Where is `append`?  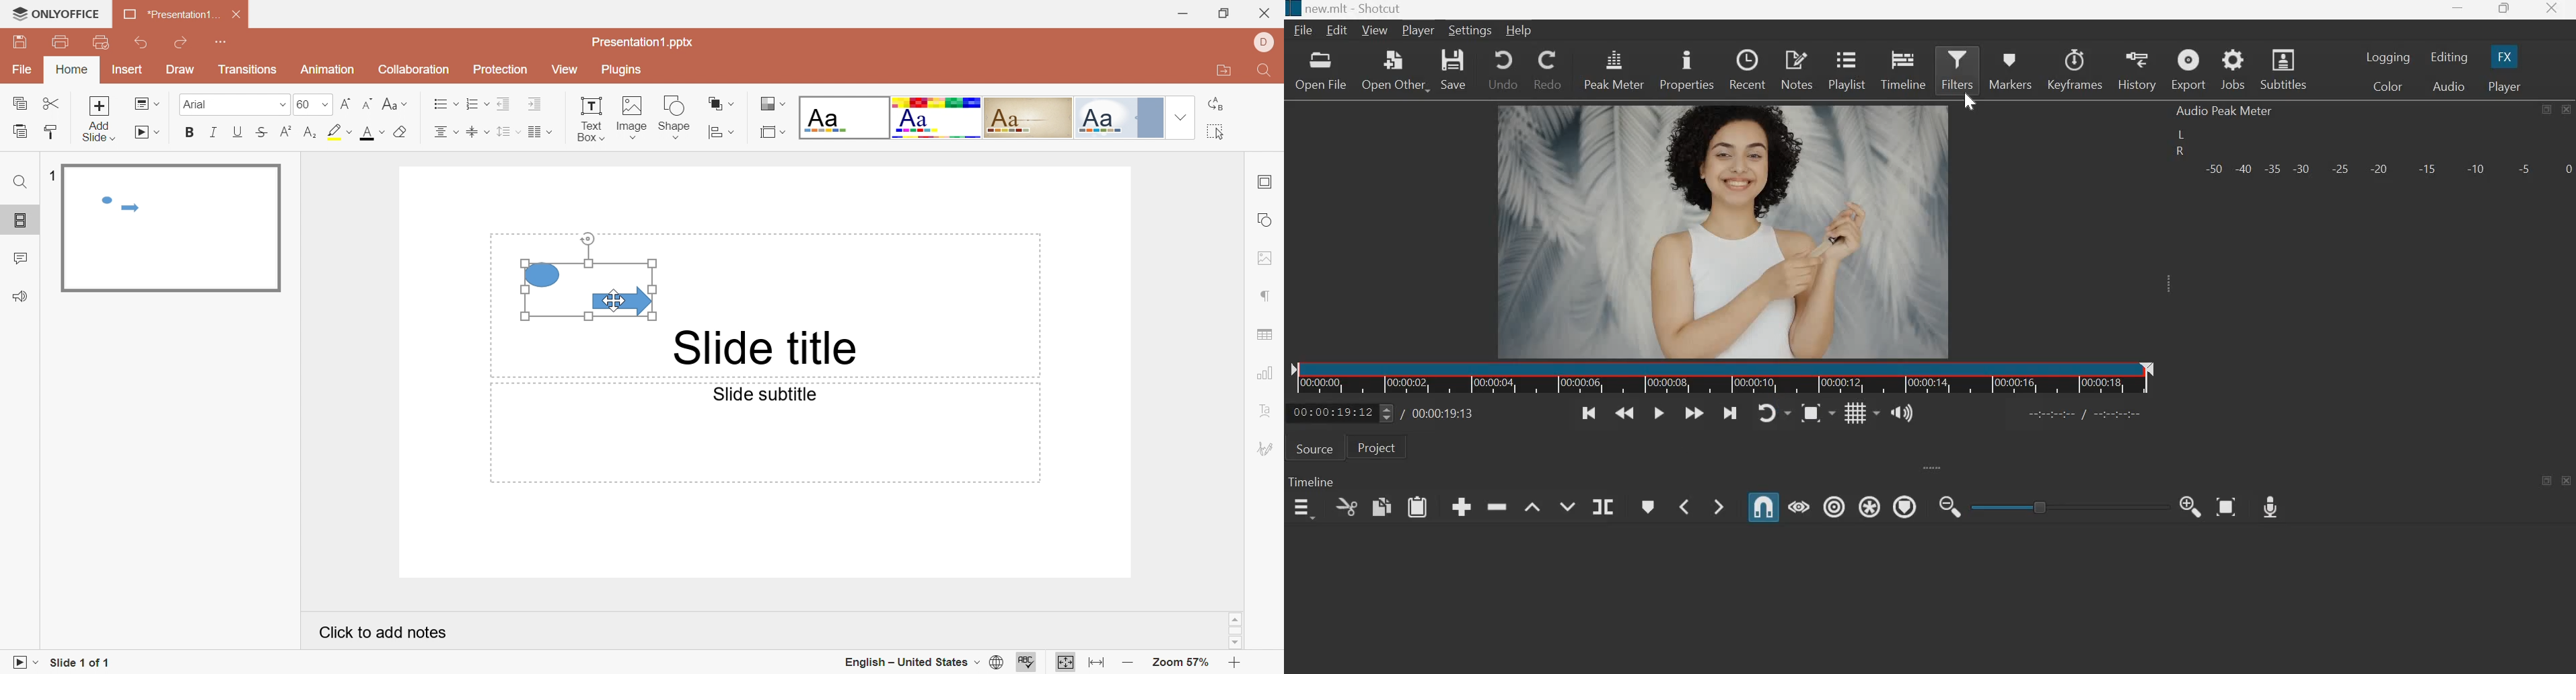
append is located at coordinates (1462, 507).